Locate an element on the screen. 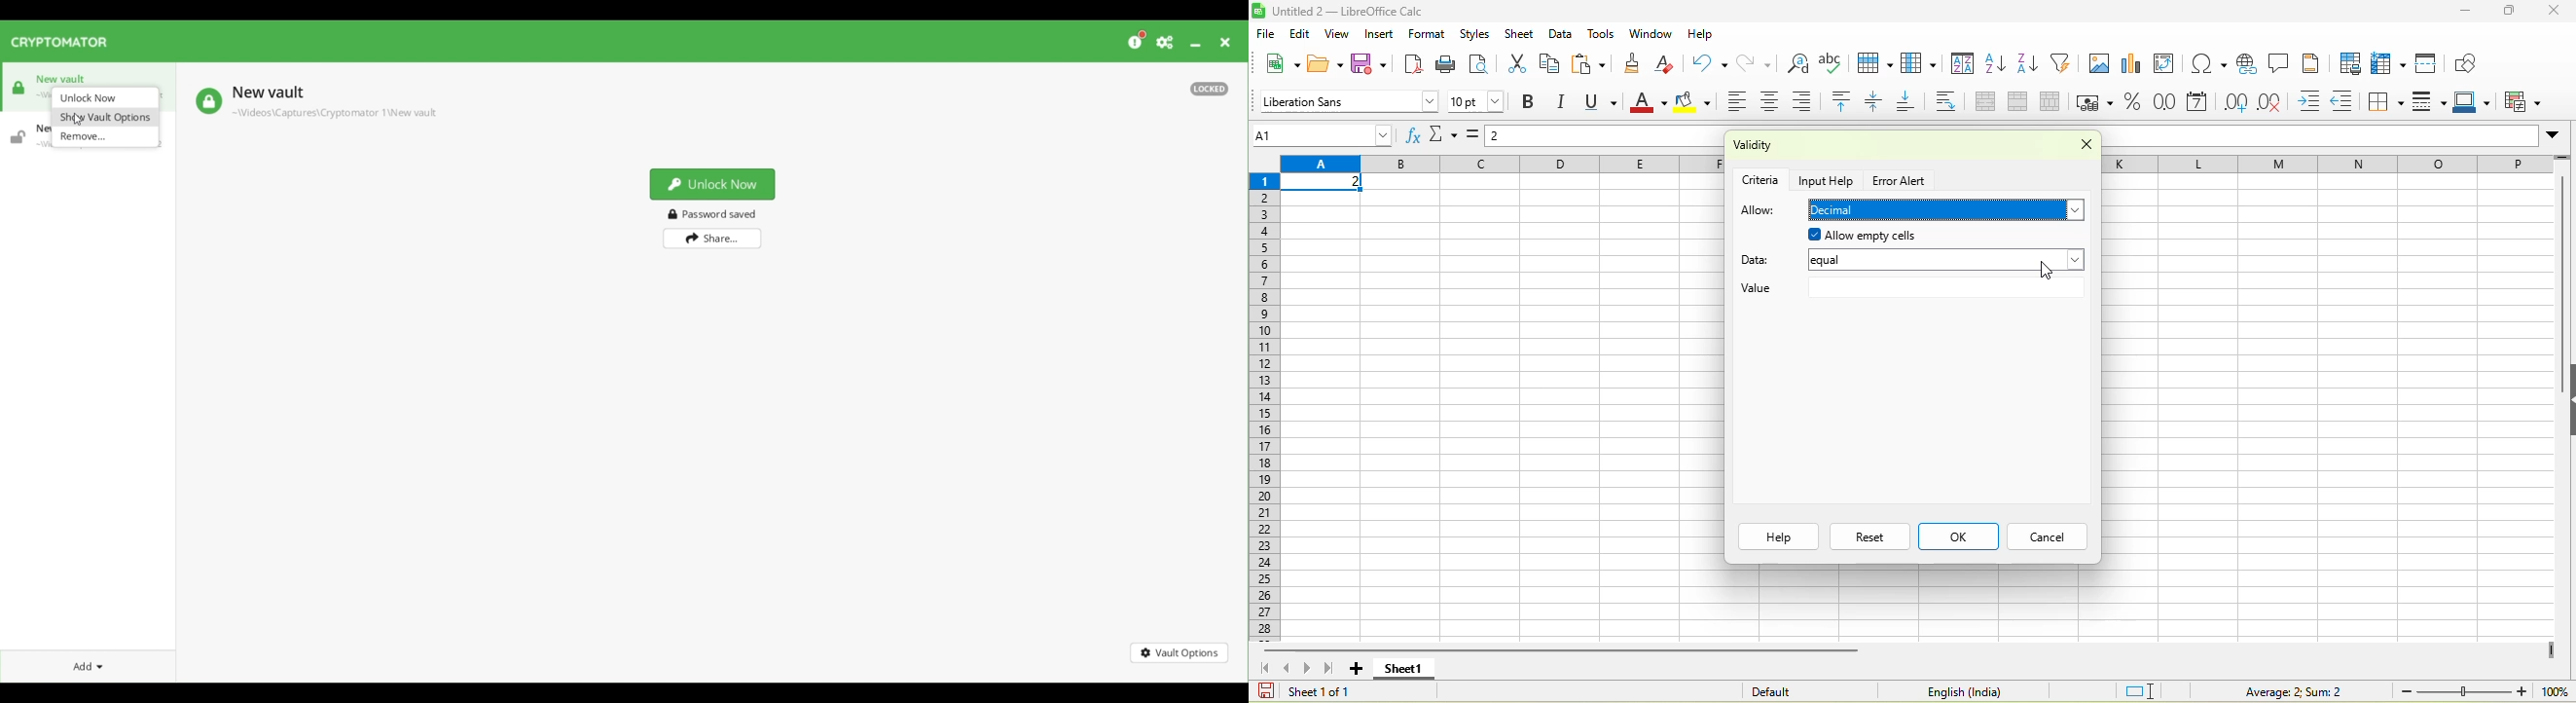 The width and height of the screenshot is (2576, 728). vertical scroll bar is located at coordinates (2559, 292).